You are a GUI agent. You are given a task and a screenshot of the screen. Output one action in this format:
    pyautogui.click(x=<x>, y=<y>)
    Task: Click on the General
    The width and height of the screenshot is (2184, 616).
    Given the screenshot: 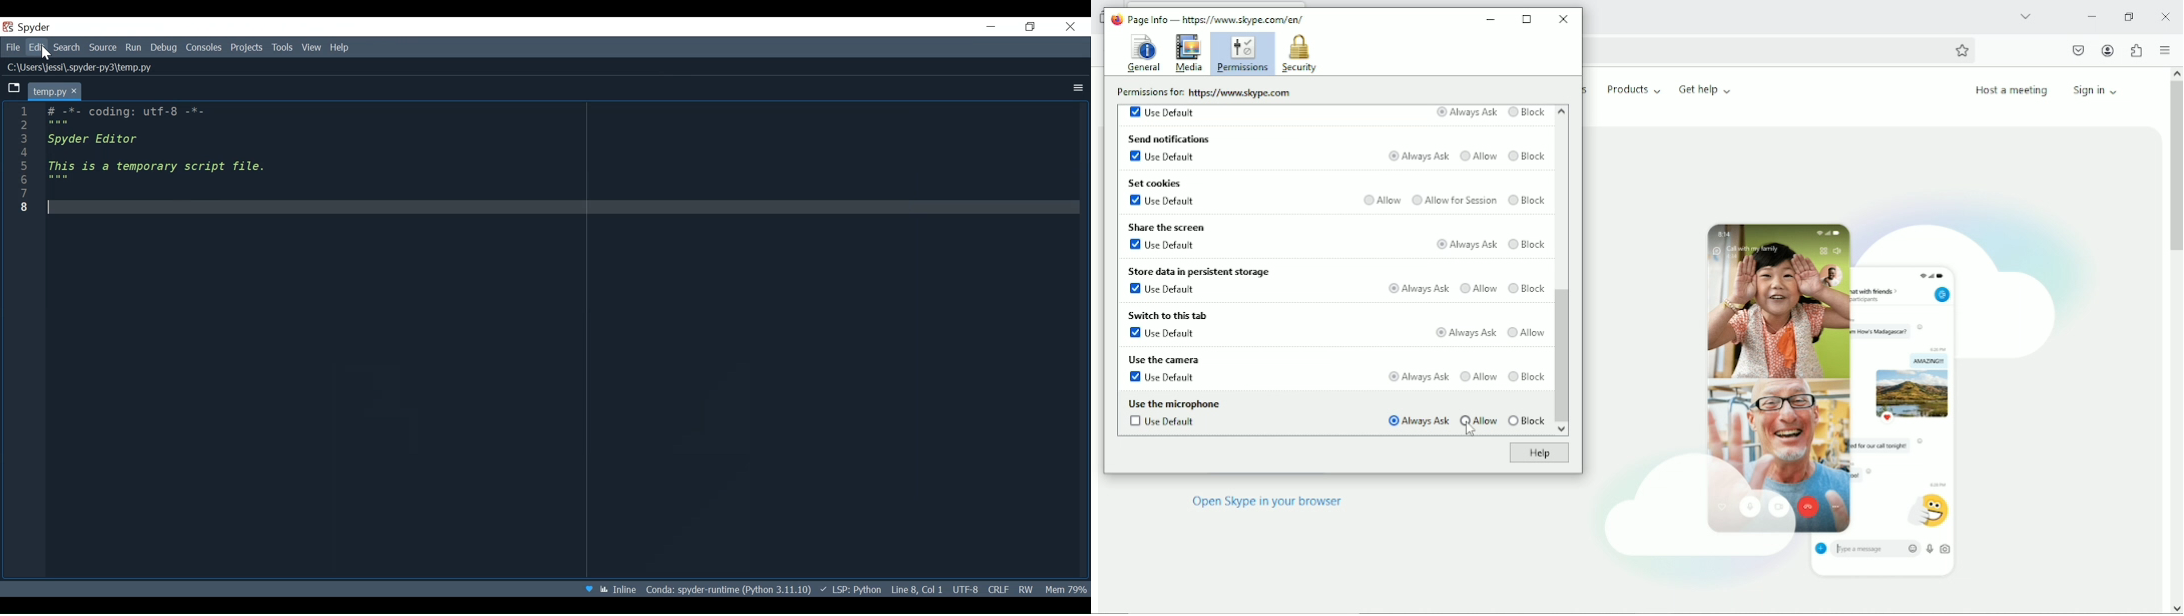 What is the action you would take?
    pyautogui.click(x=1142, y=54)
    